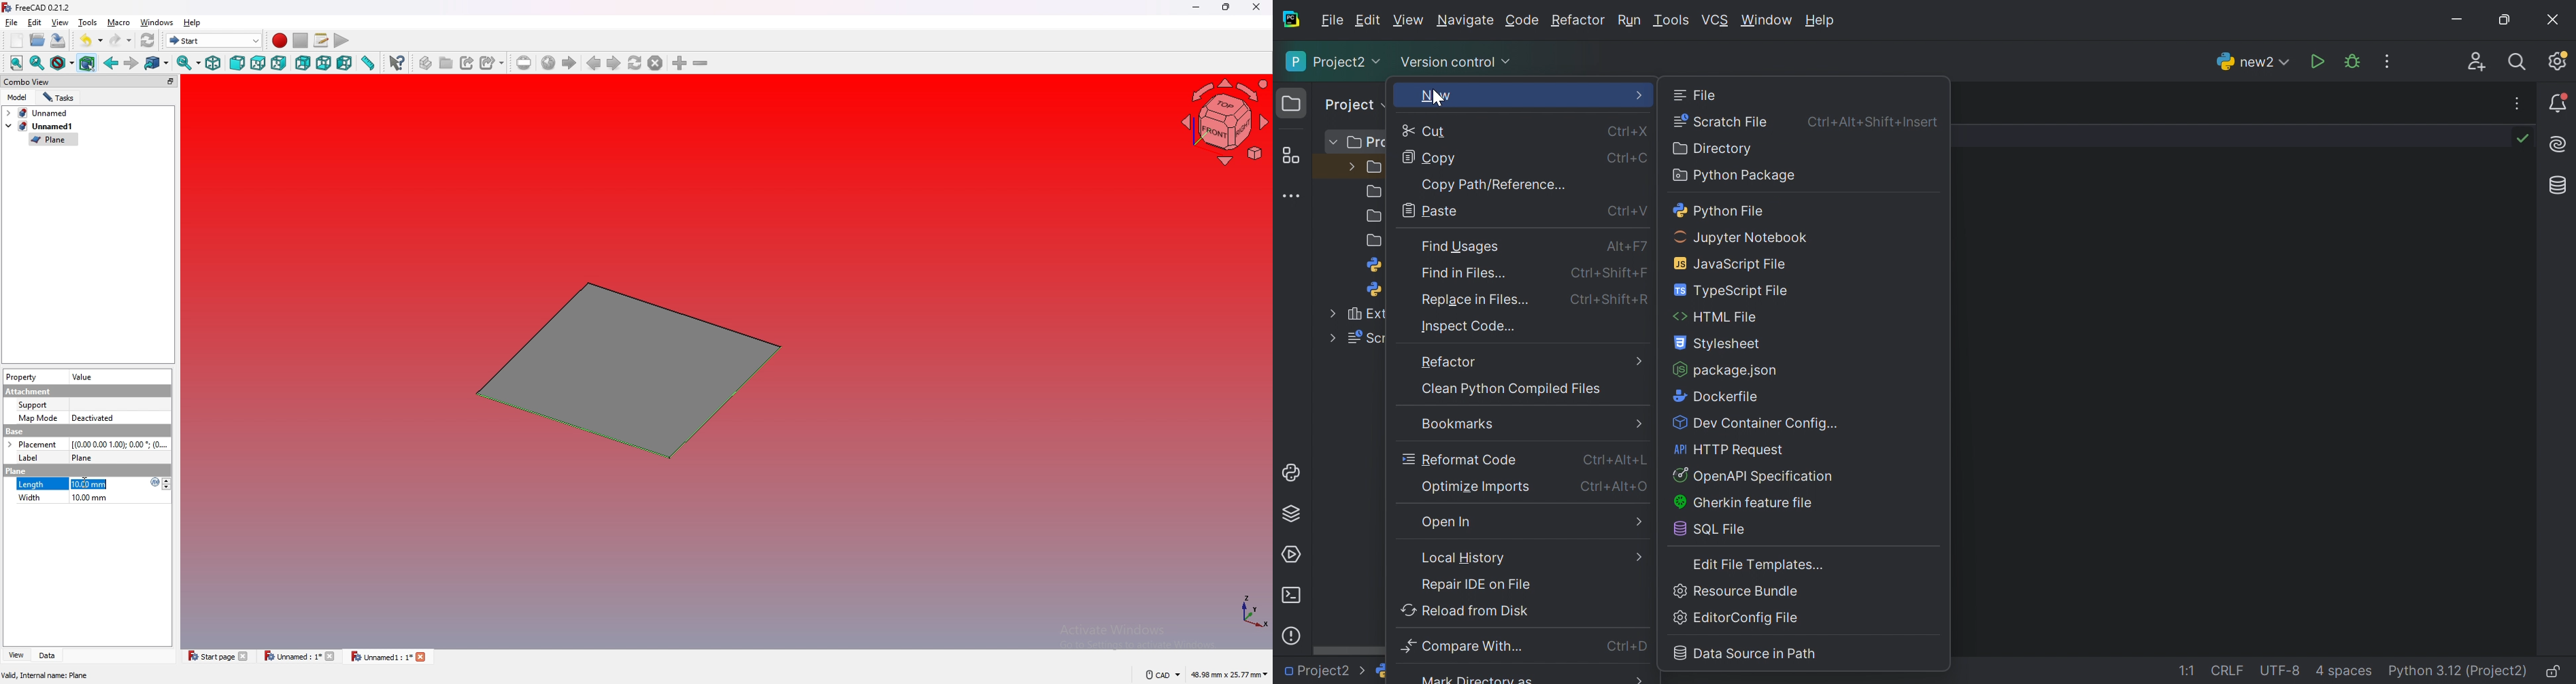  Describe the element at coordinates (119, 22) in the screenshot. I see `macro` at that location.